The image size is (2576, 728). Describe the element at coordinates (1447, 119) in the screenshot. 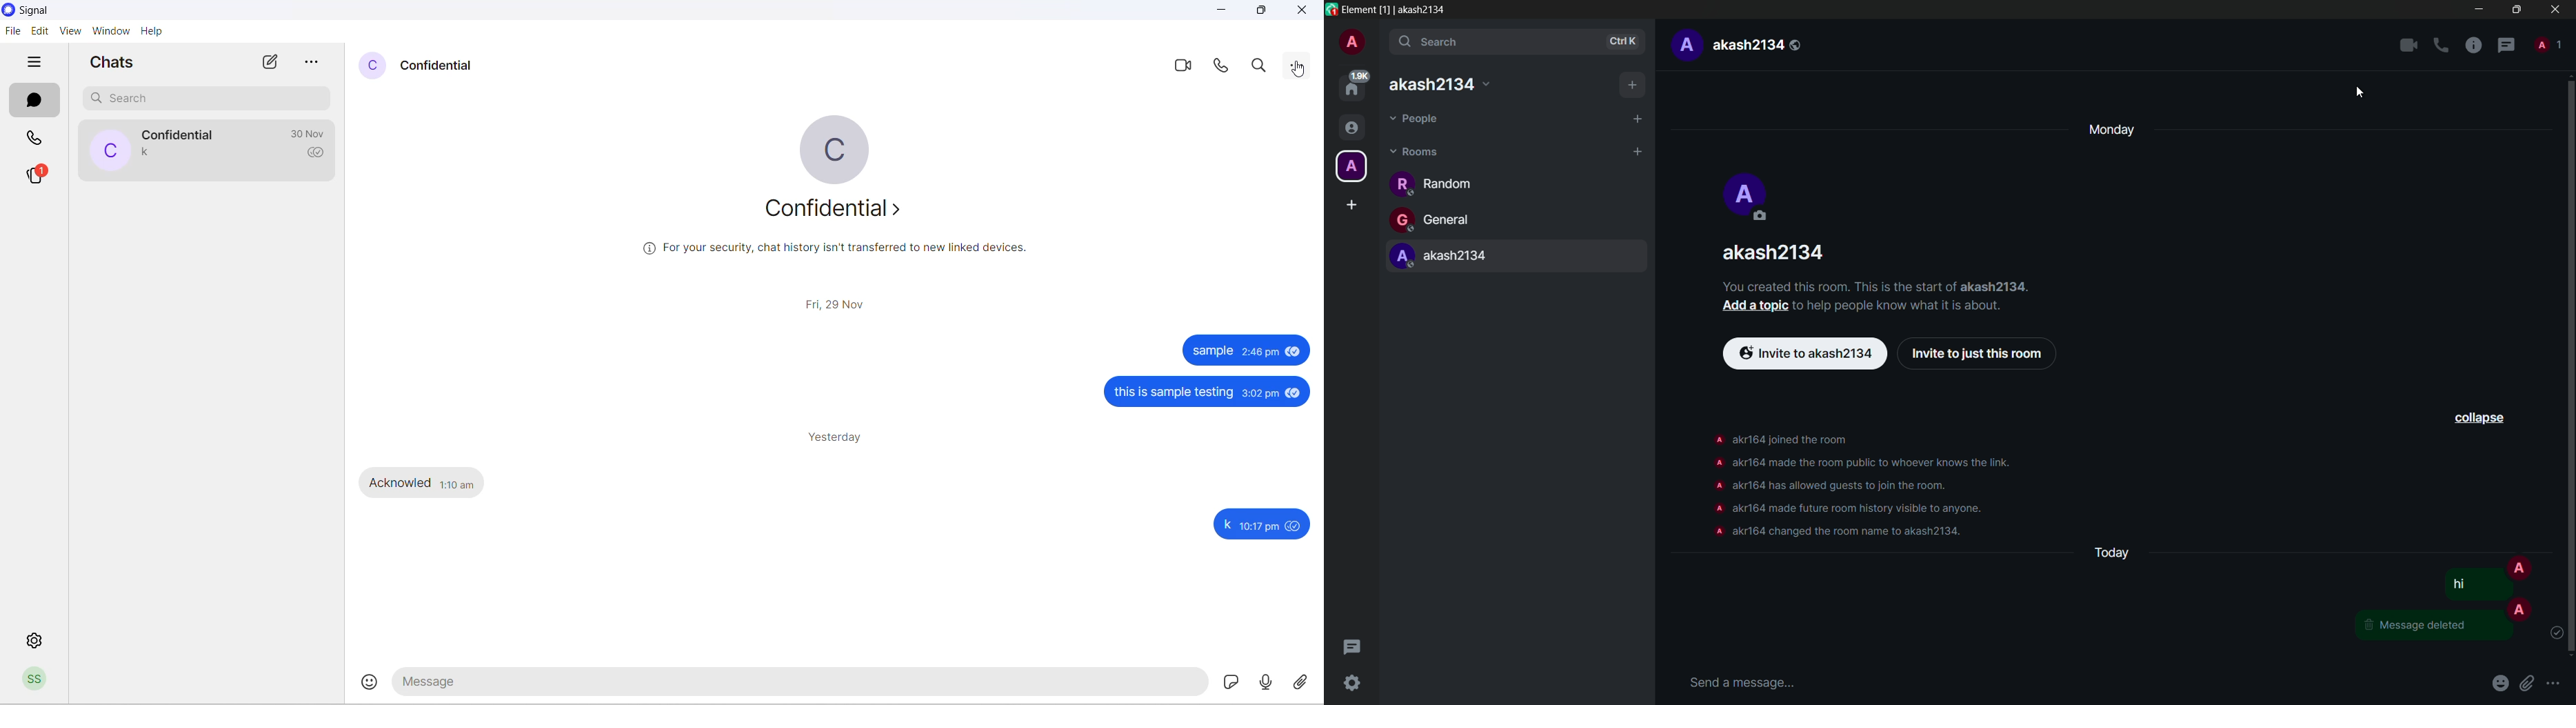

I see `People` at that location.